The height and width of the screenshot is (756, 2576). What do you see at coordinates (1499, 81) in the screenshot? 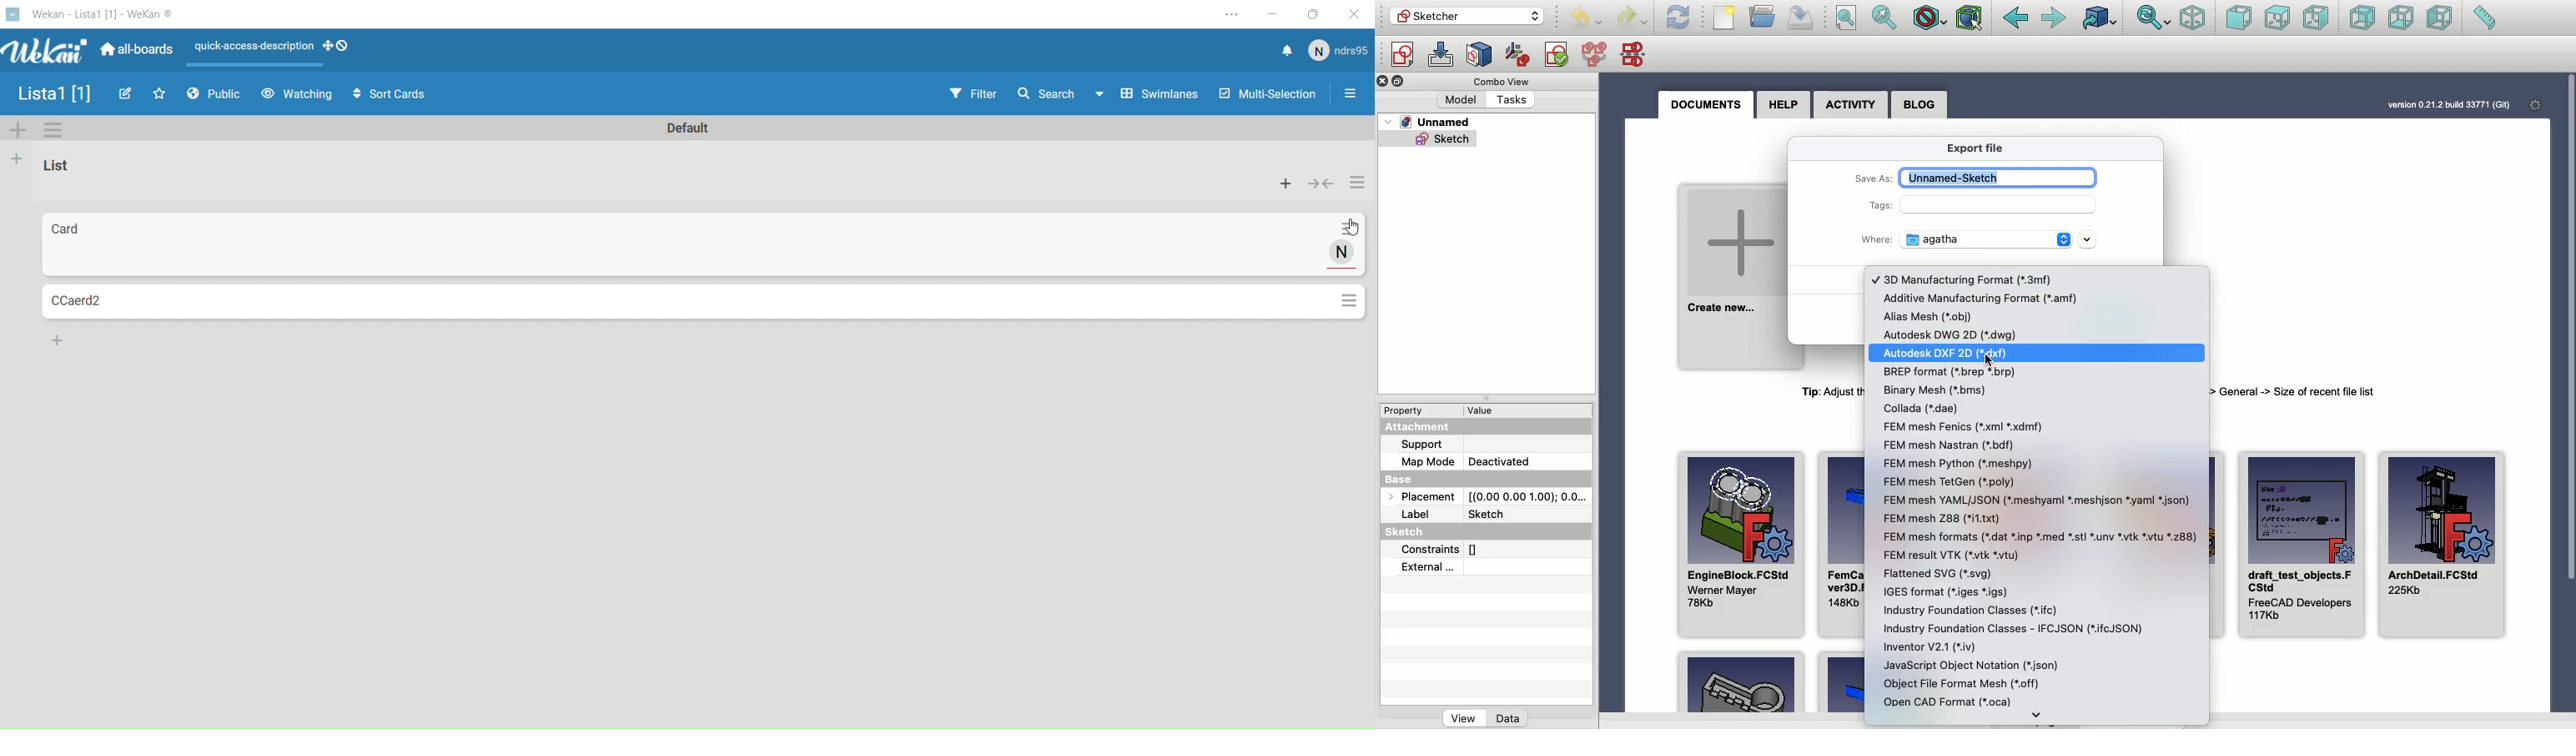
I see `Combo view` at bounding box center [1499, 81].